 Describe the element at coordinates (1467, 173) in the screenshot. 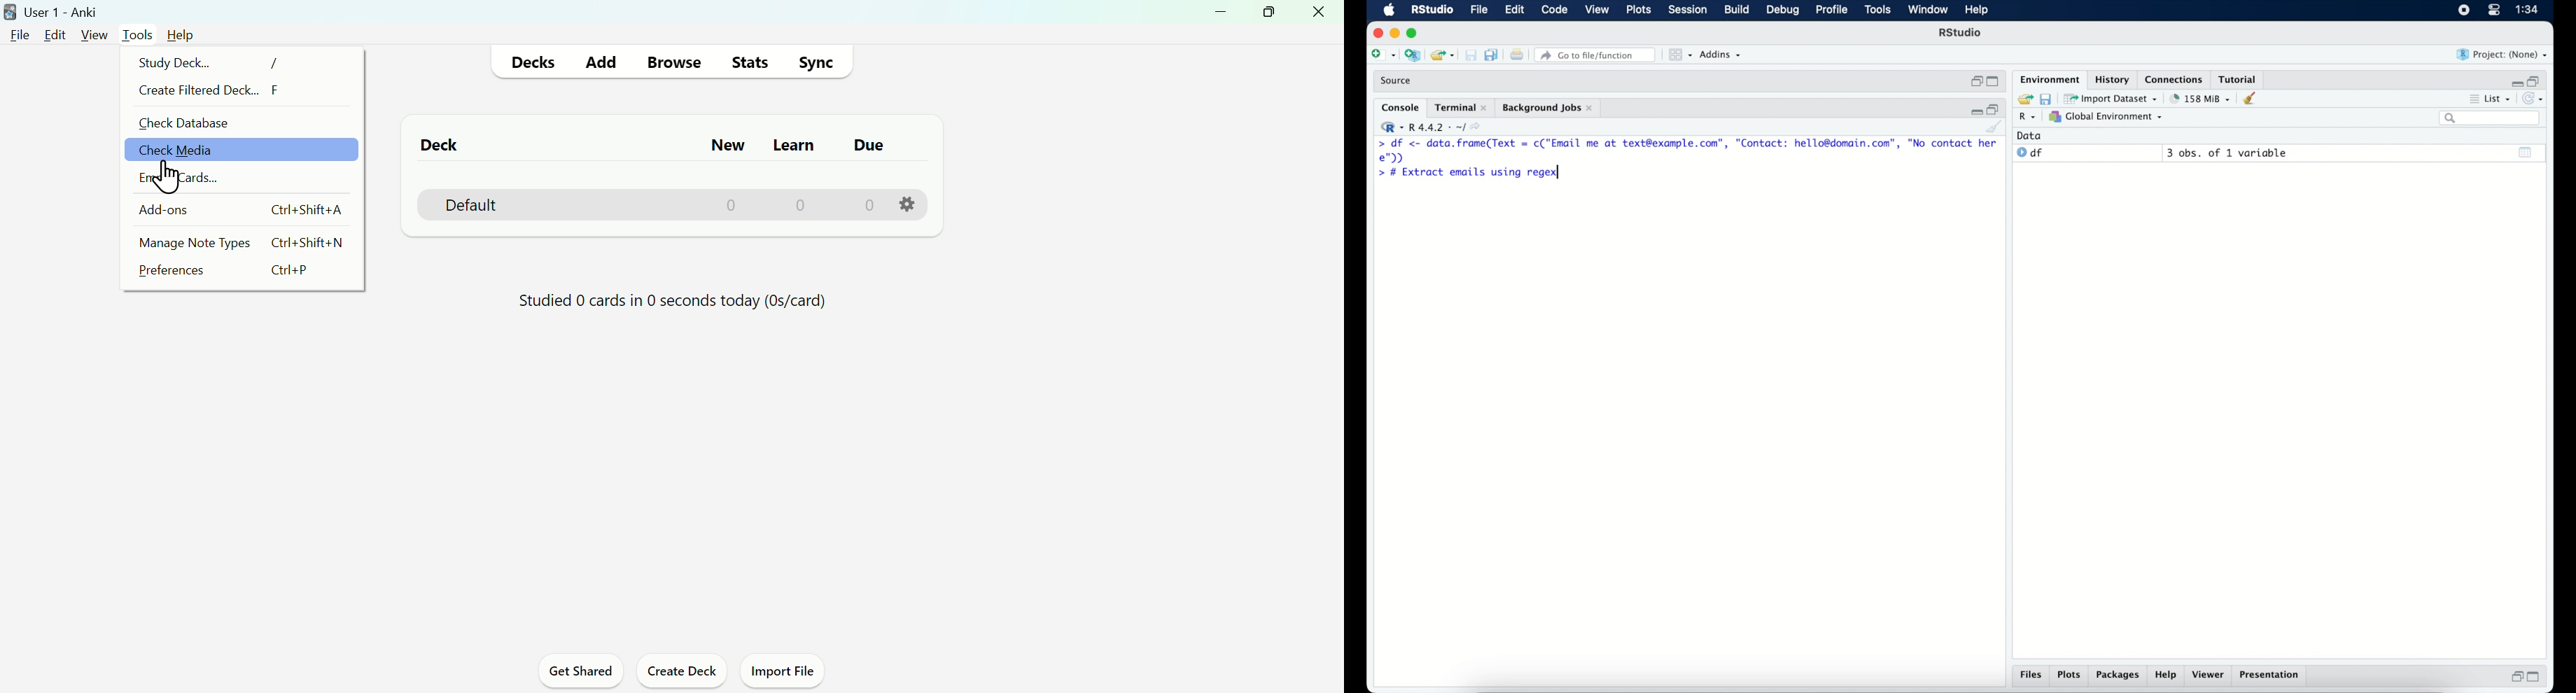

I see `> # Extract emails using regex|` at that location.